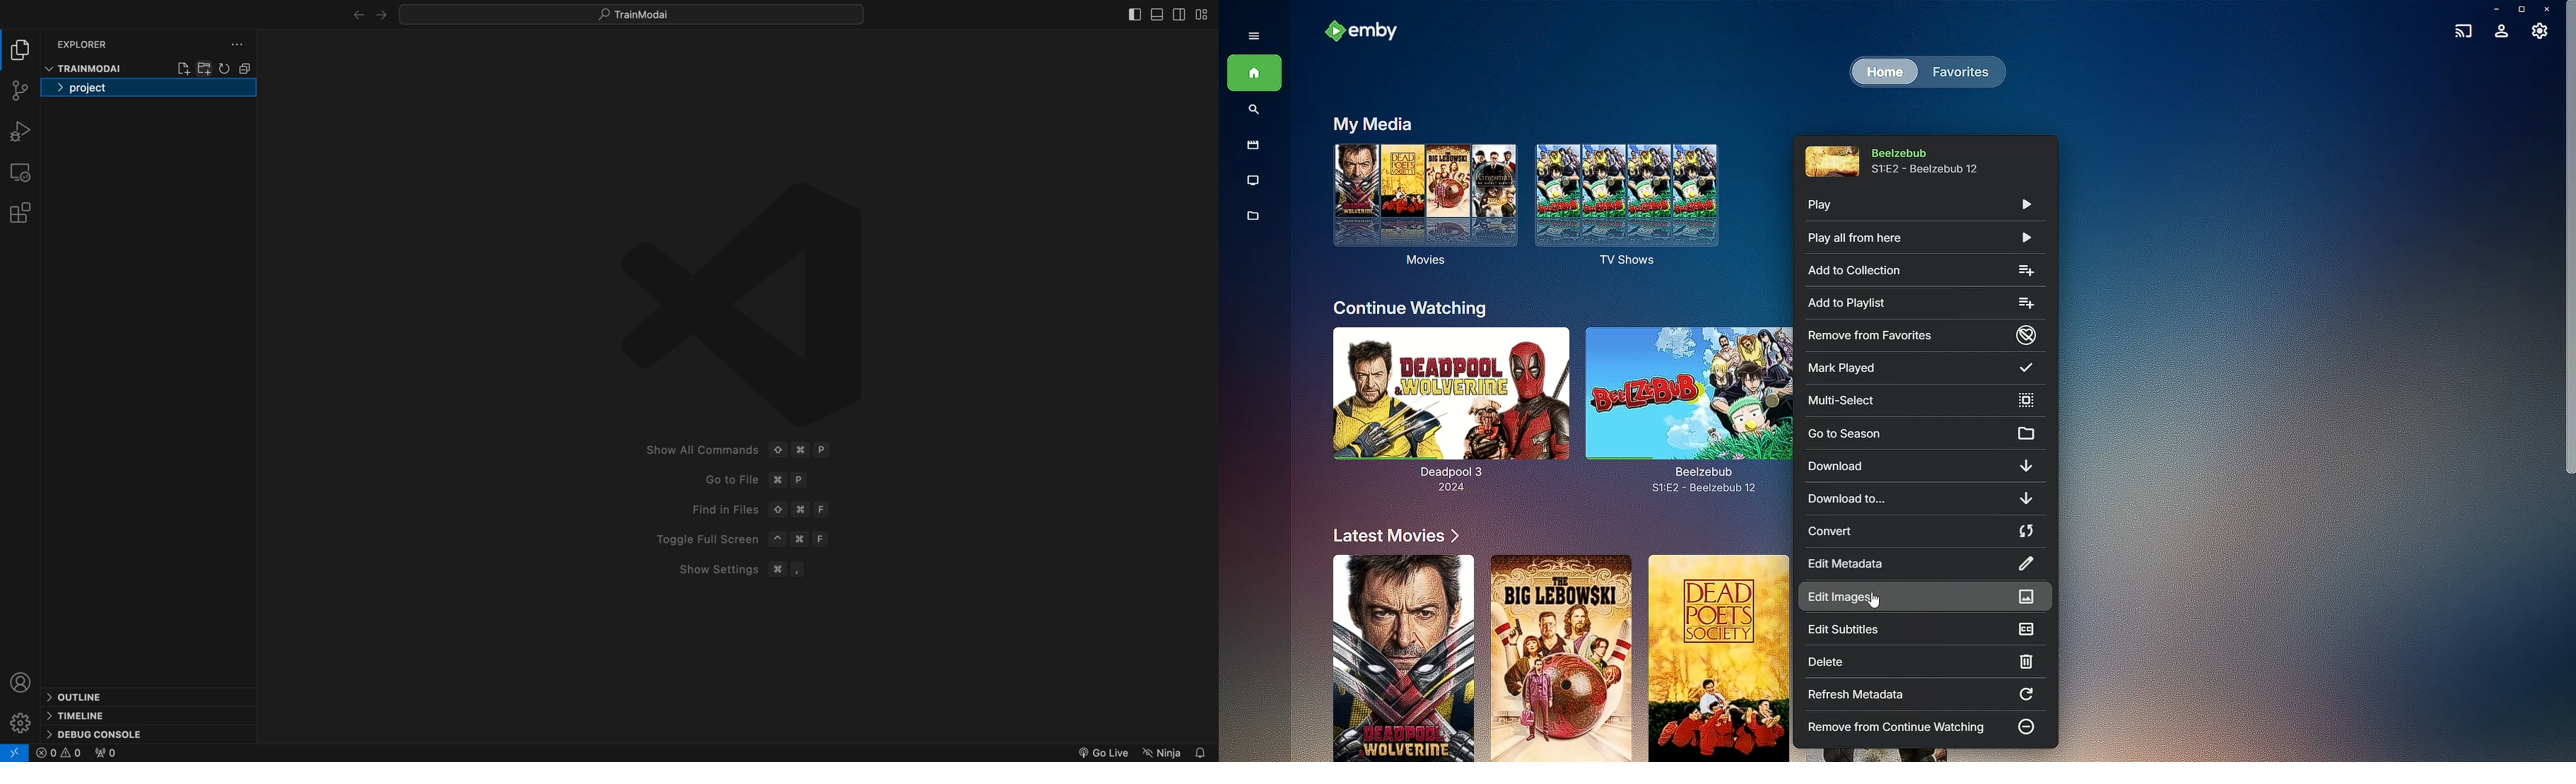 Image resolution: width=2576 pixels, height=784 pixels. I want to click on Mark played, so click(1928, 367).